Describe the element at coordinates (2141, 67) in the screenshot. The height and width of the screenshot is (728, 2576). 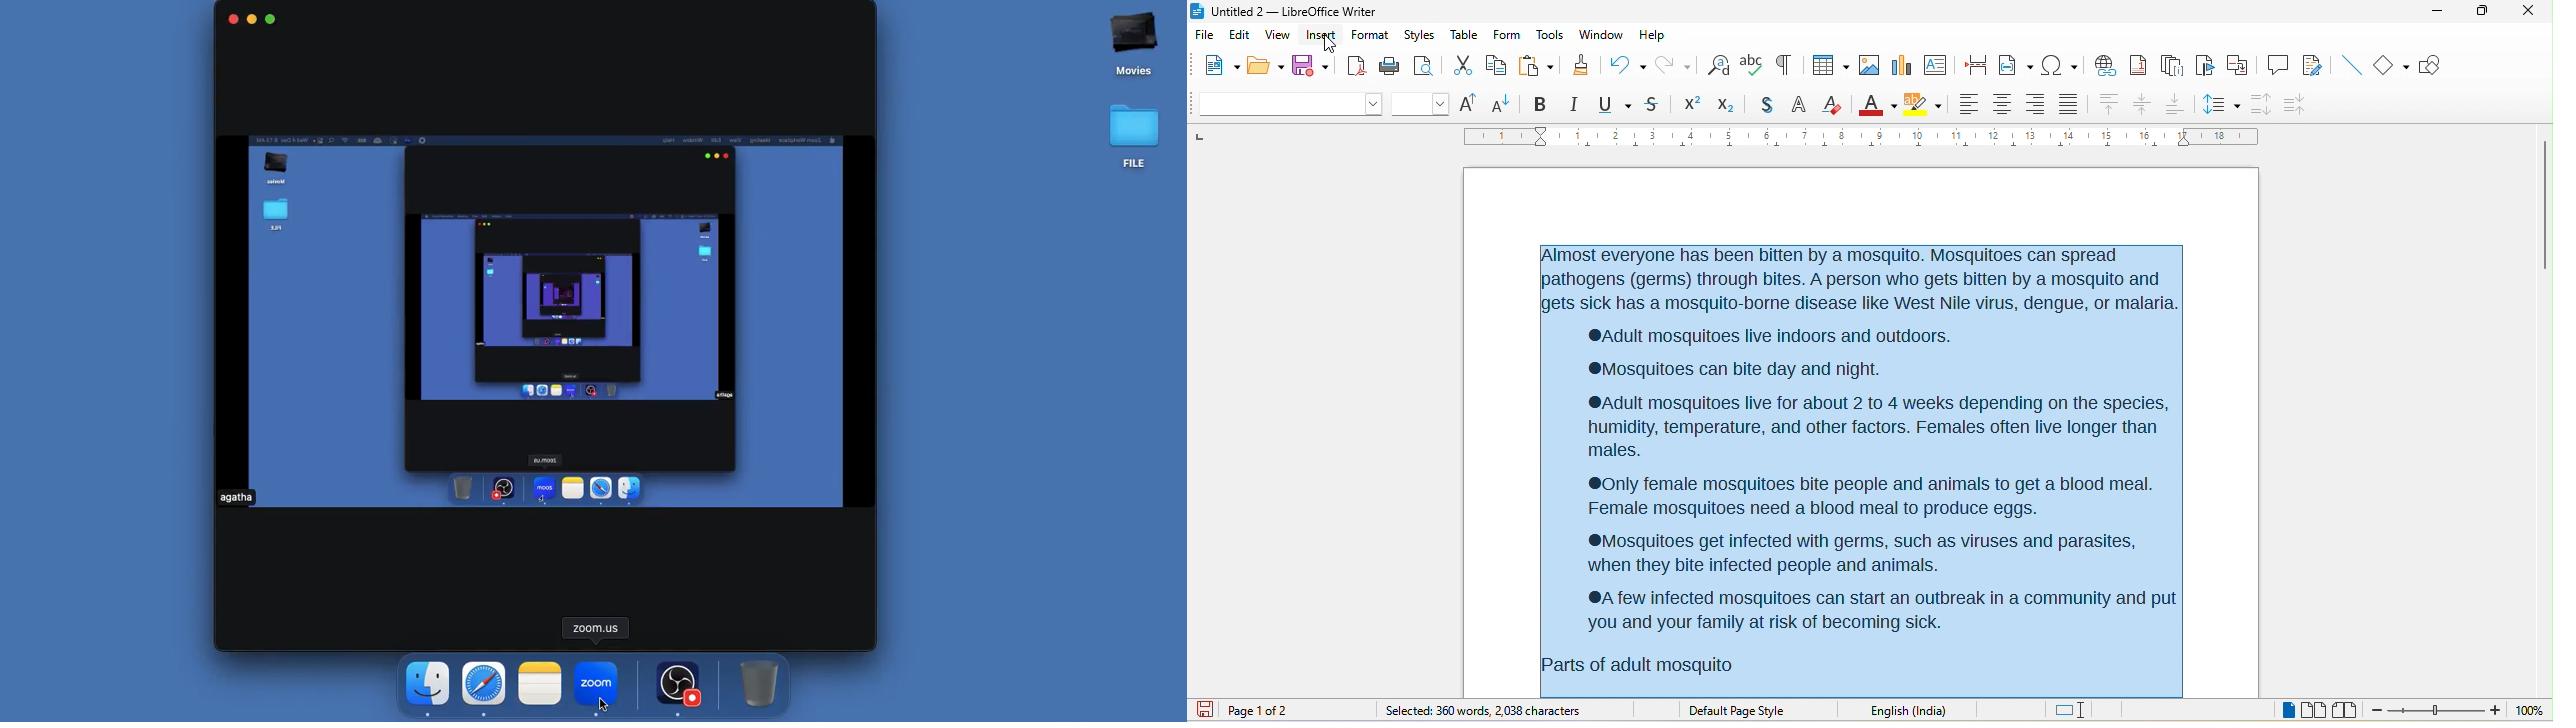
I see `footnote` at that location.